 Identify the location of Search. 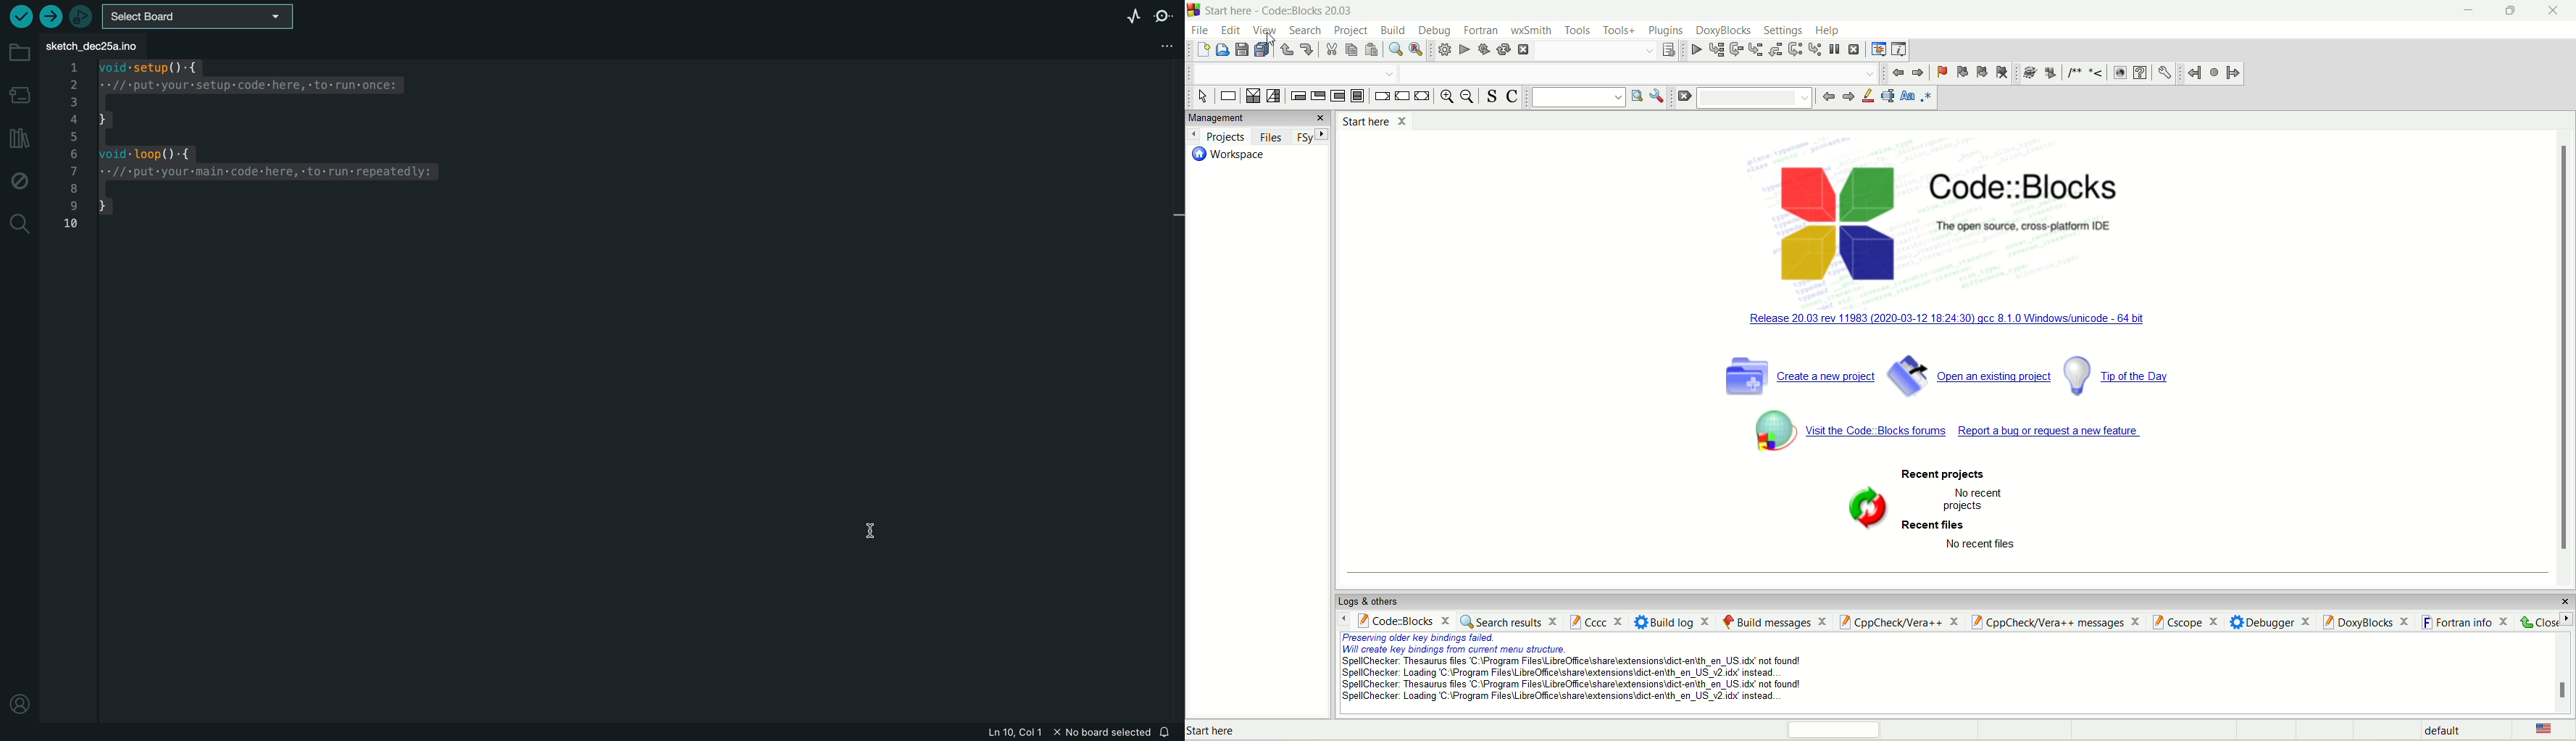
(1591, 51).